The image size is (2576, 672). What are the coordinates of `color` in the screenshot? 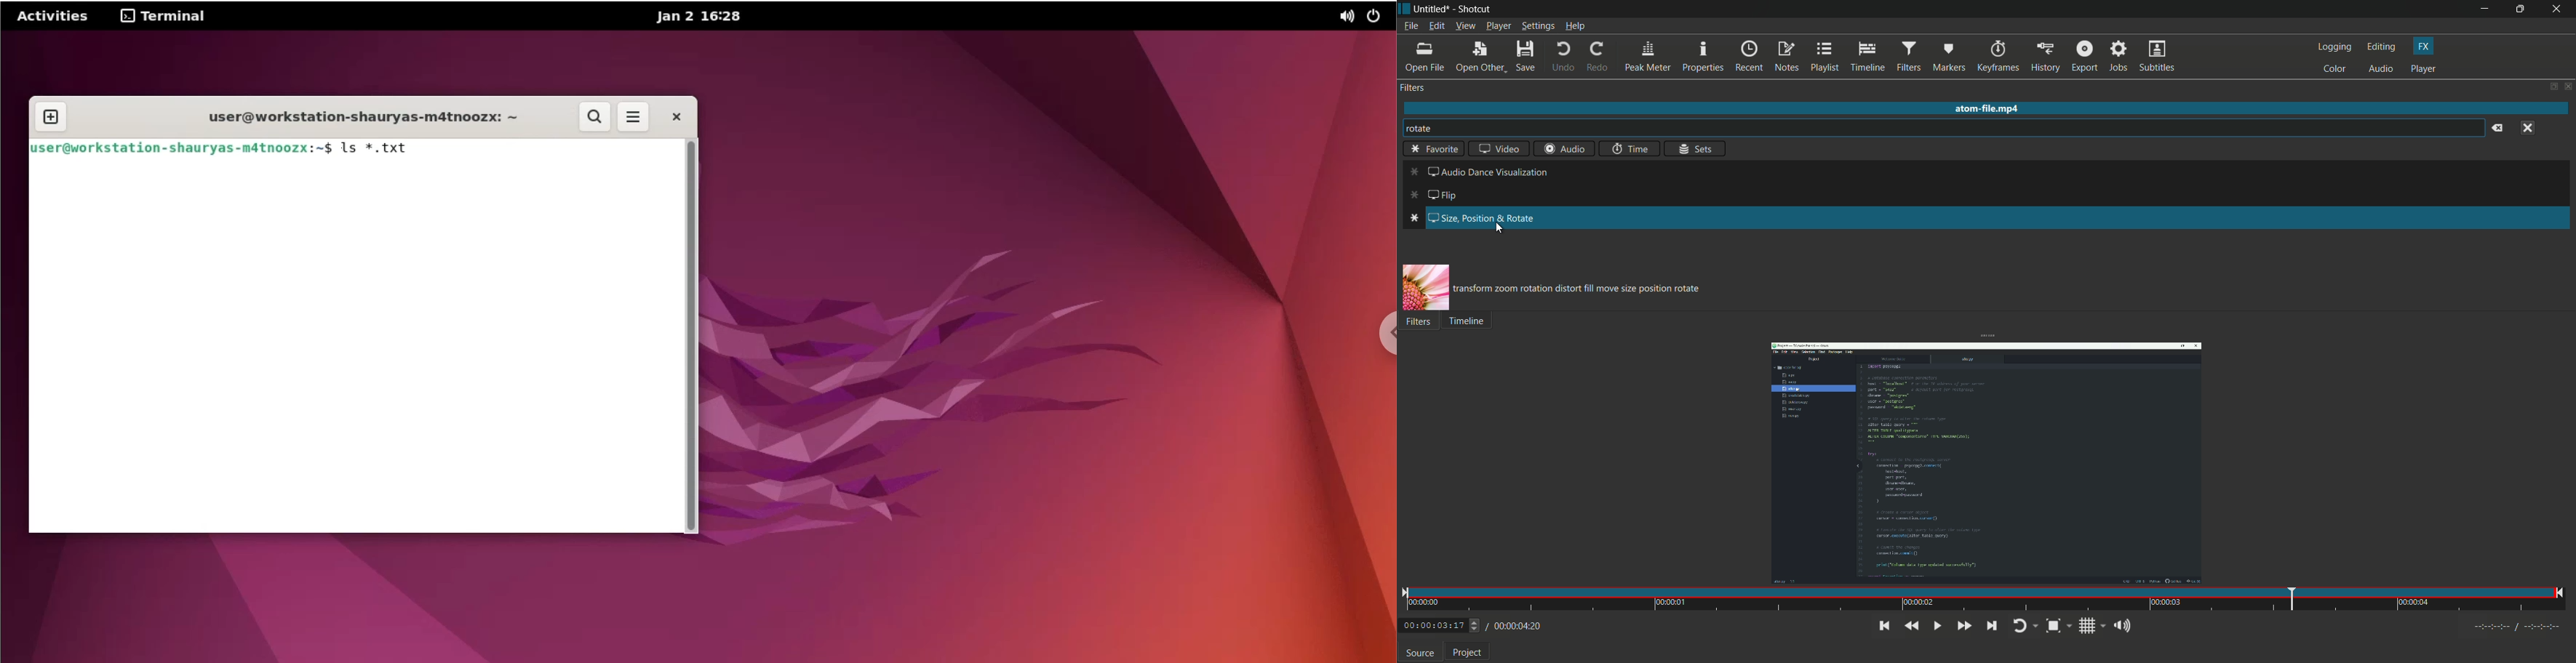 It's located at (2337, 69).